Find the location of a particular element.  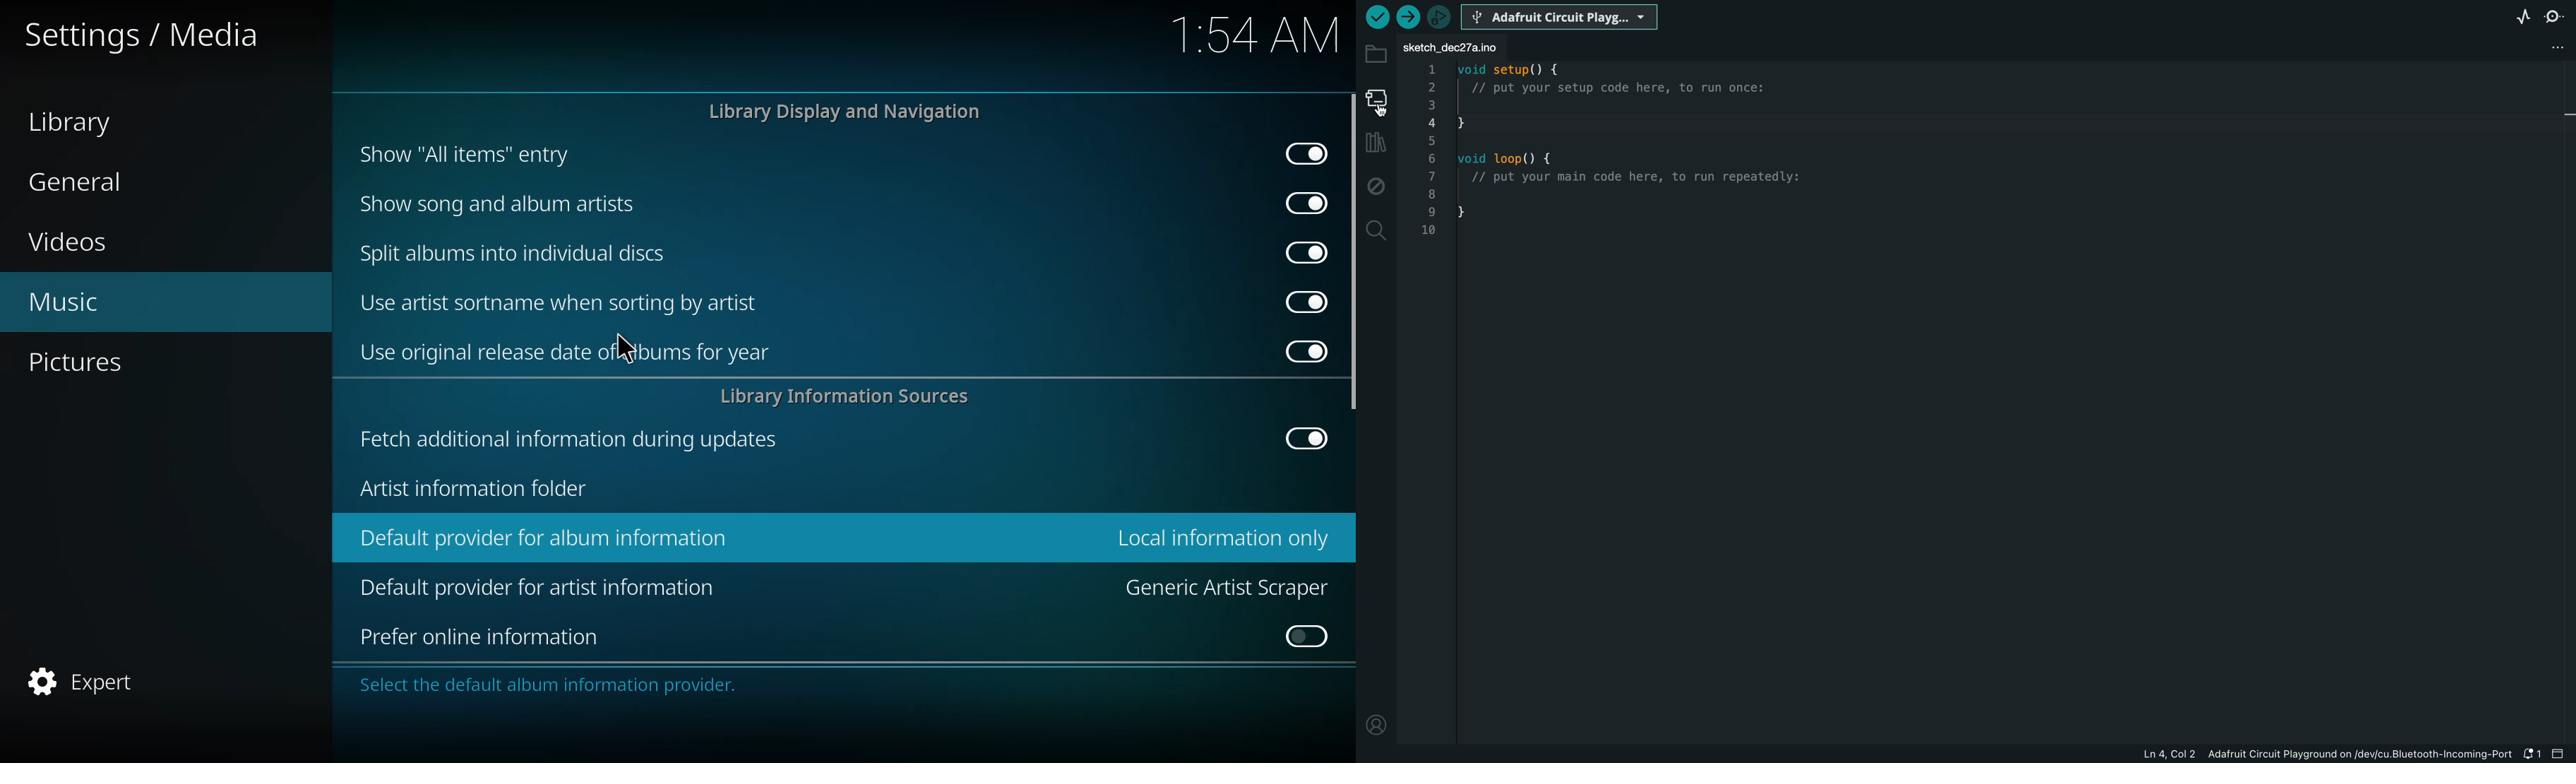

enabled is located at coordinates (1301, 252).